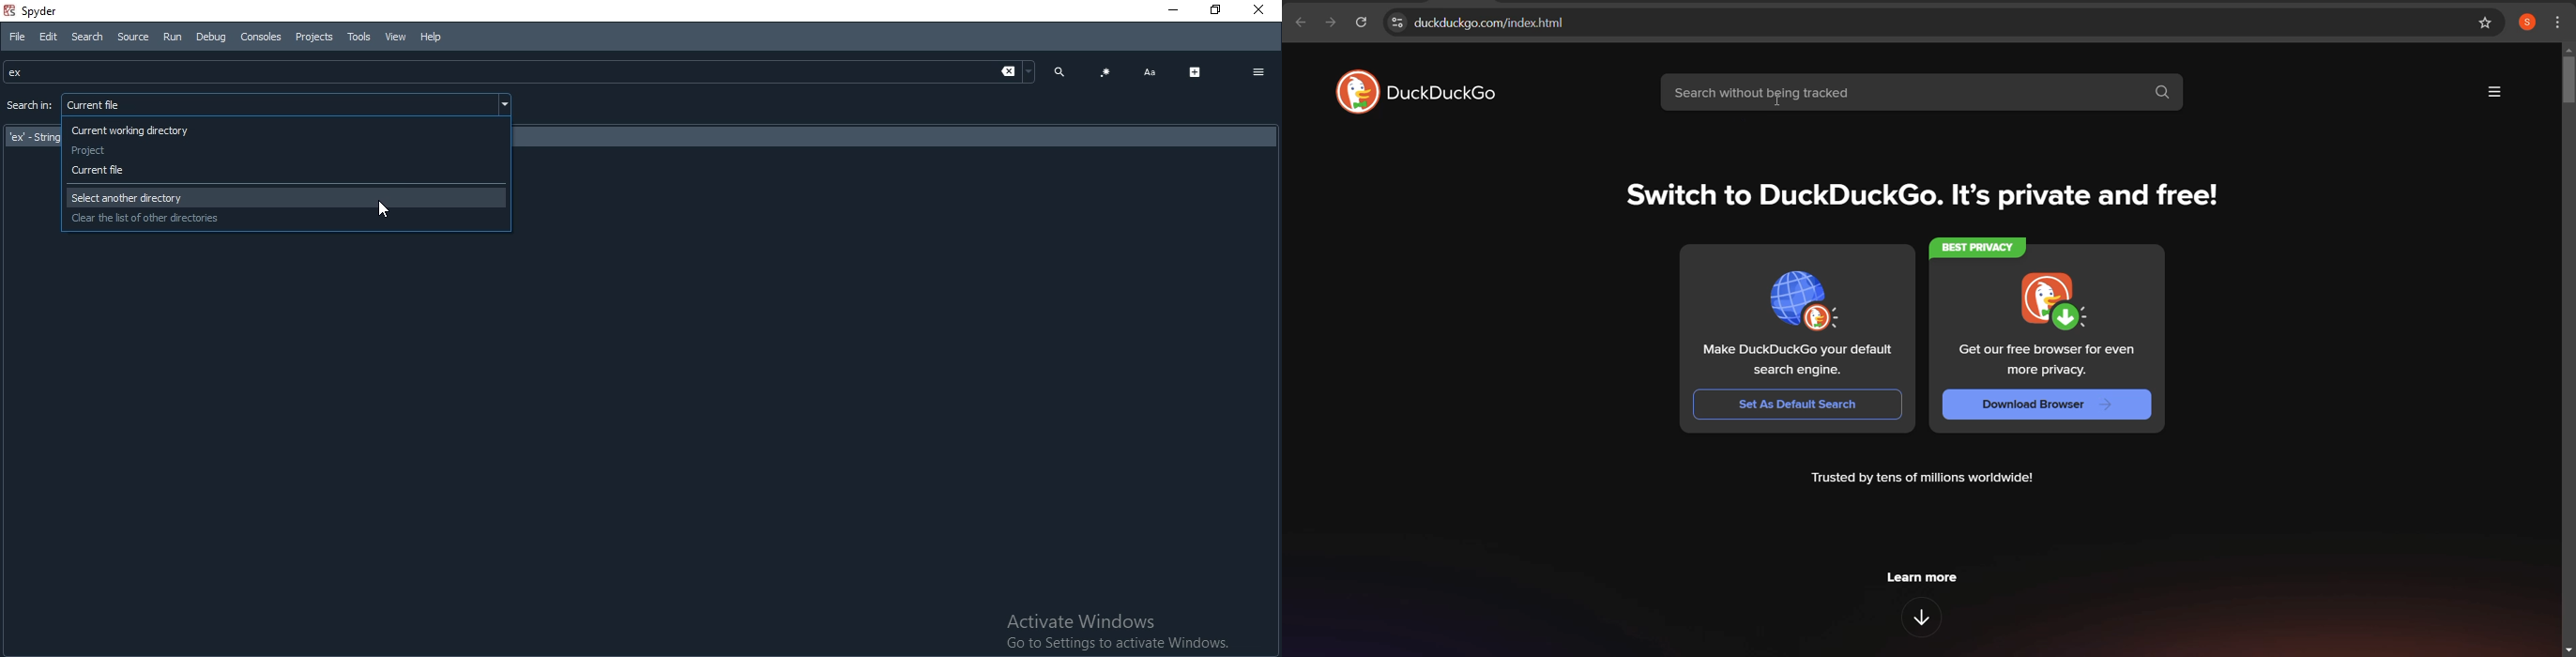  I want to click on Cursor on Select another directory, so click(389, 209).